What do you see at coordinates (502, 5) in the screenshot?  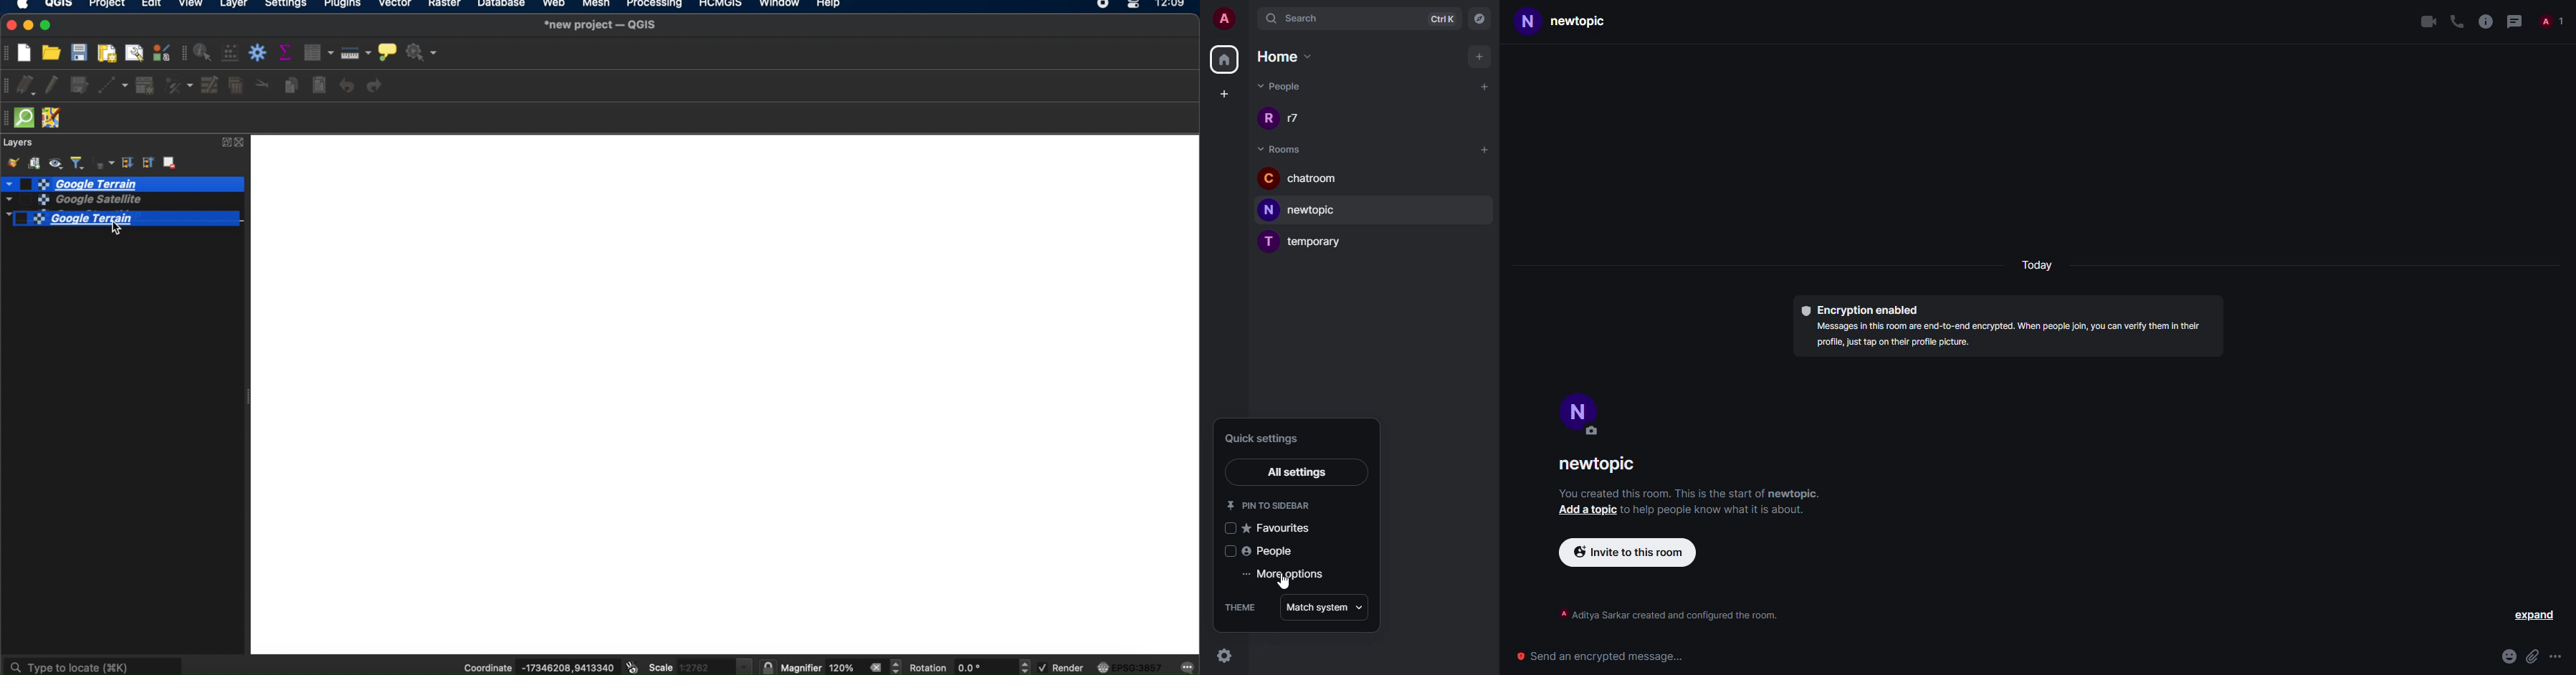 I see `database` at bounding box center [502, 5].